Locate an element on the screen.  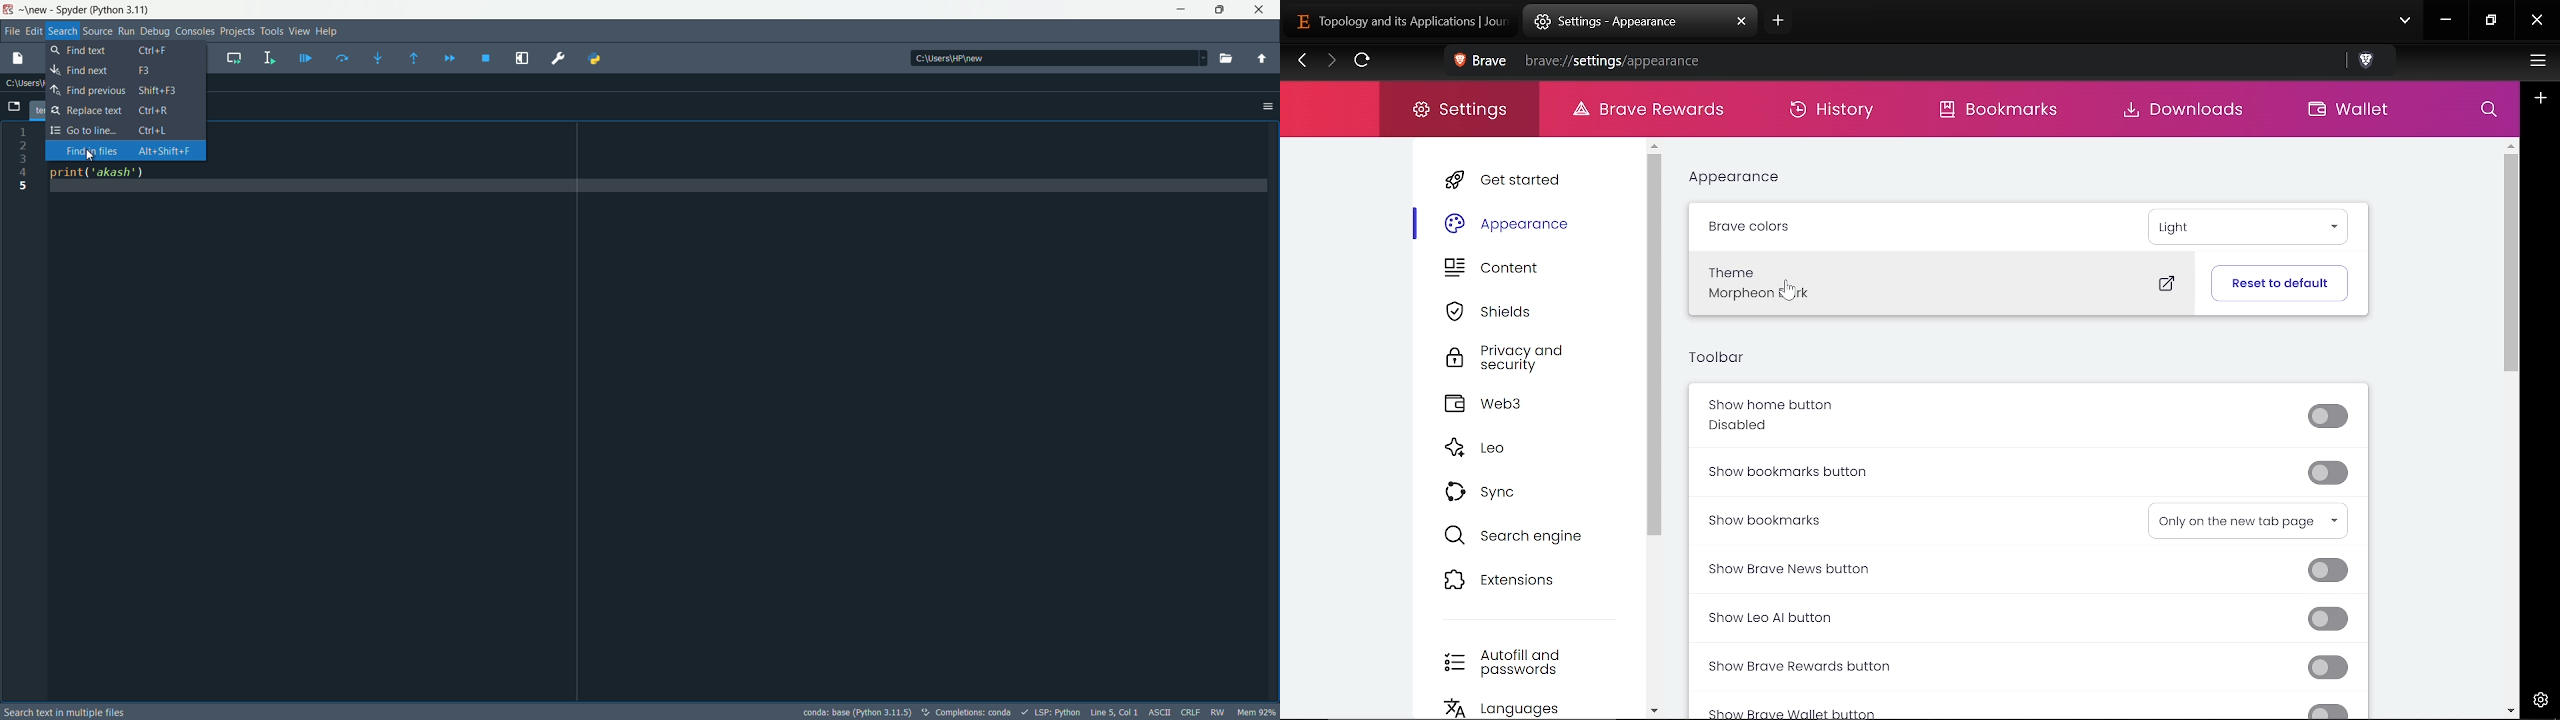
Project Menu is located at coordinates (235, 31).